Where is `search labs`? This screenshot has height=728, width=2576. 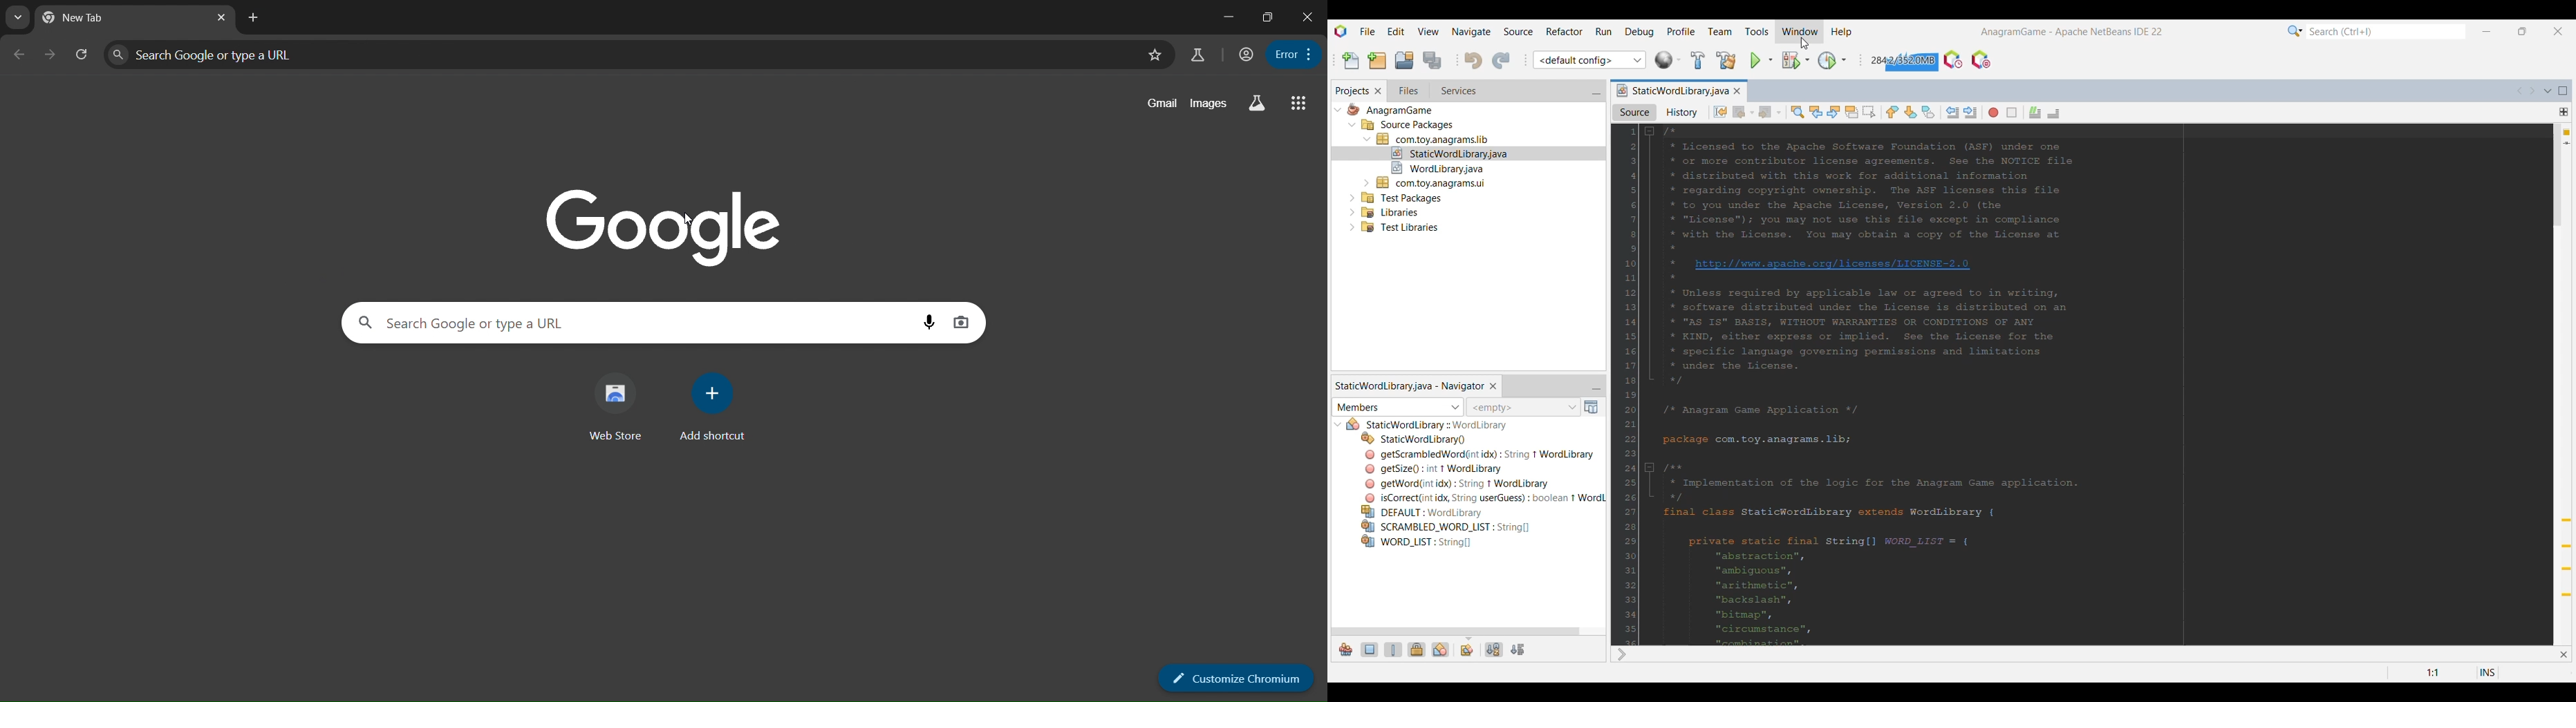 search labs is located at coordinates (1197, 55).